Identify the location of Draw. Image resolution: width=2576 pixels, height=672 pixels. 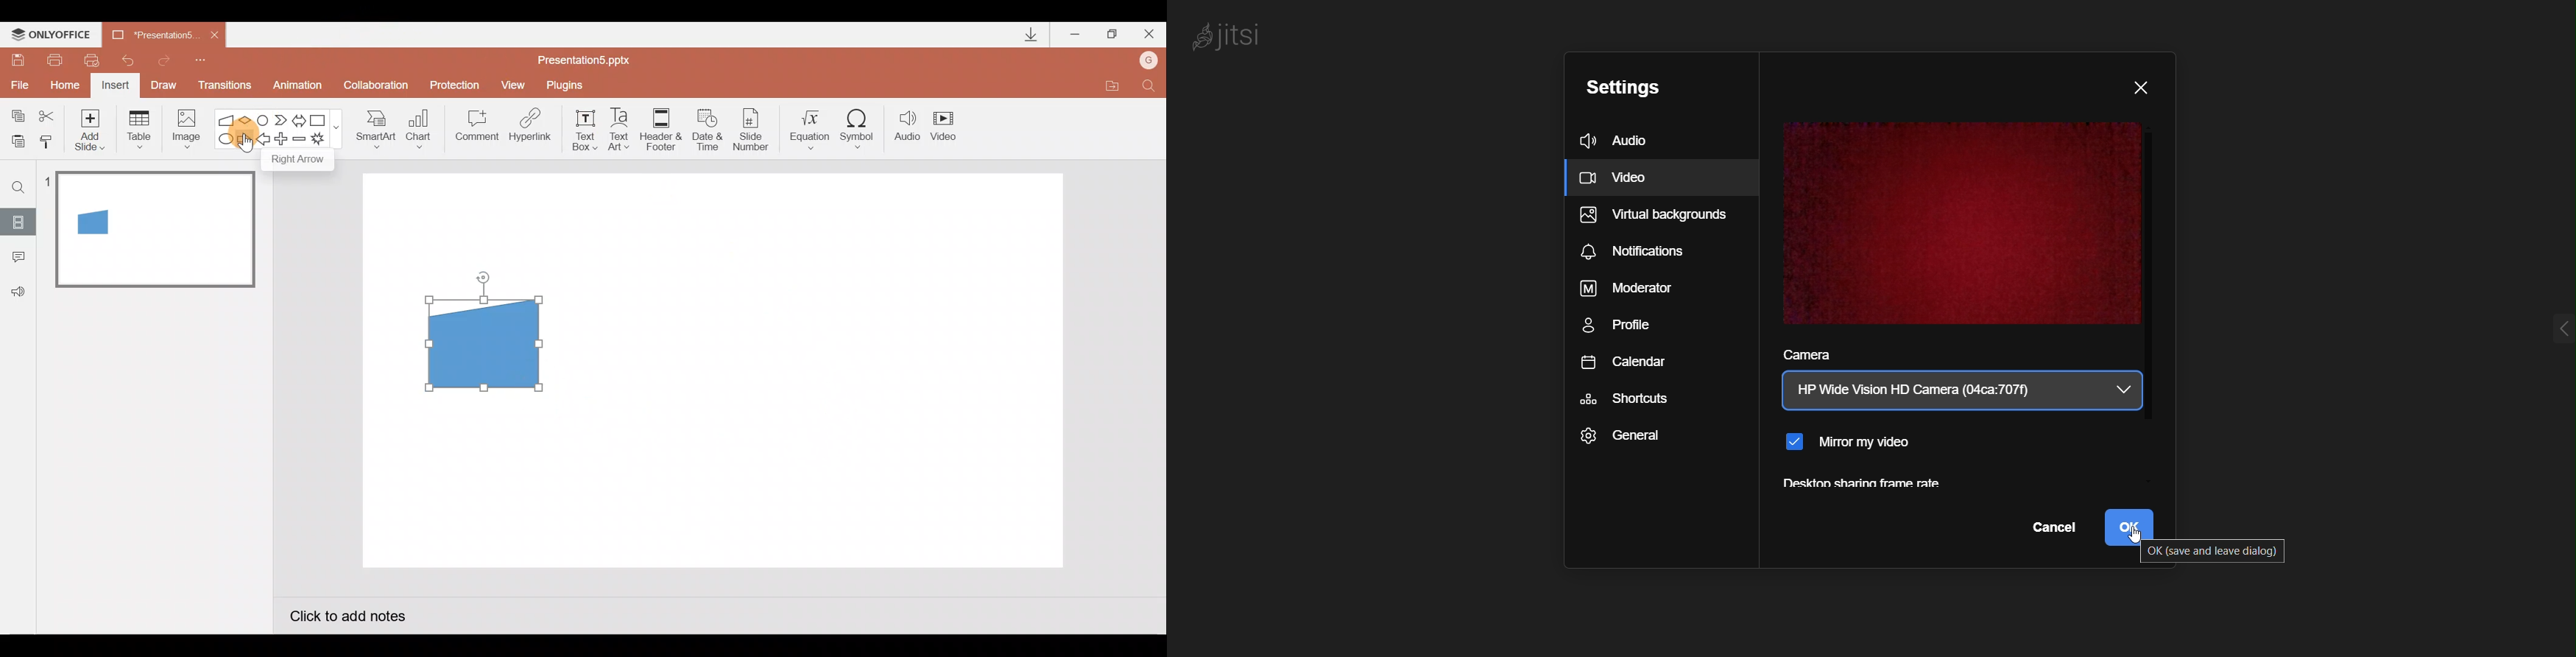
(164, 84).